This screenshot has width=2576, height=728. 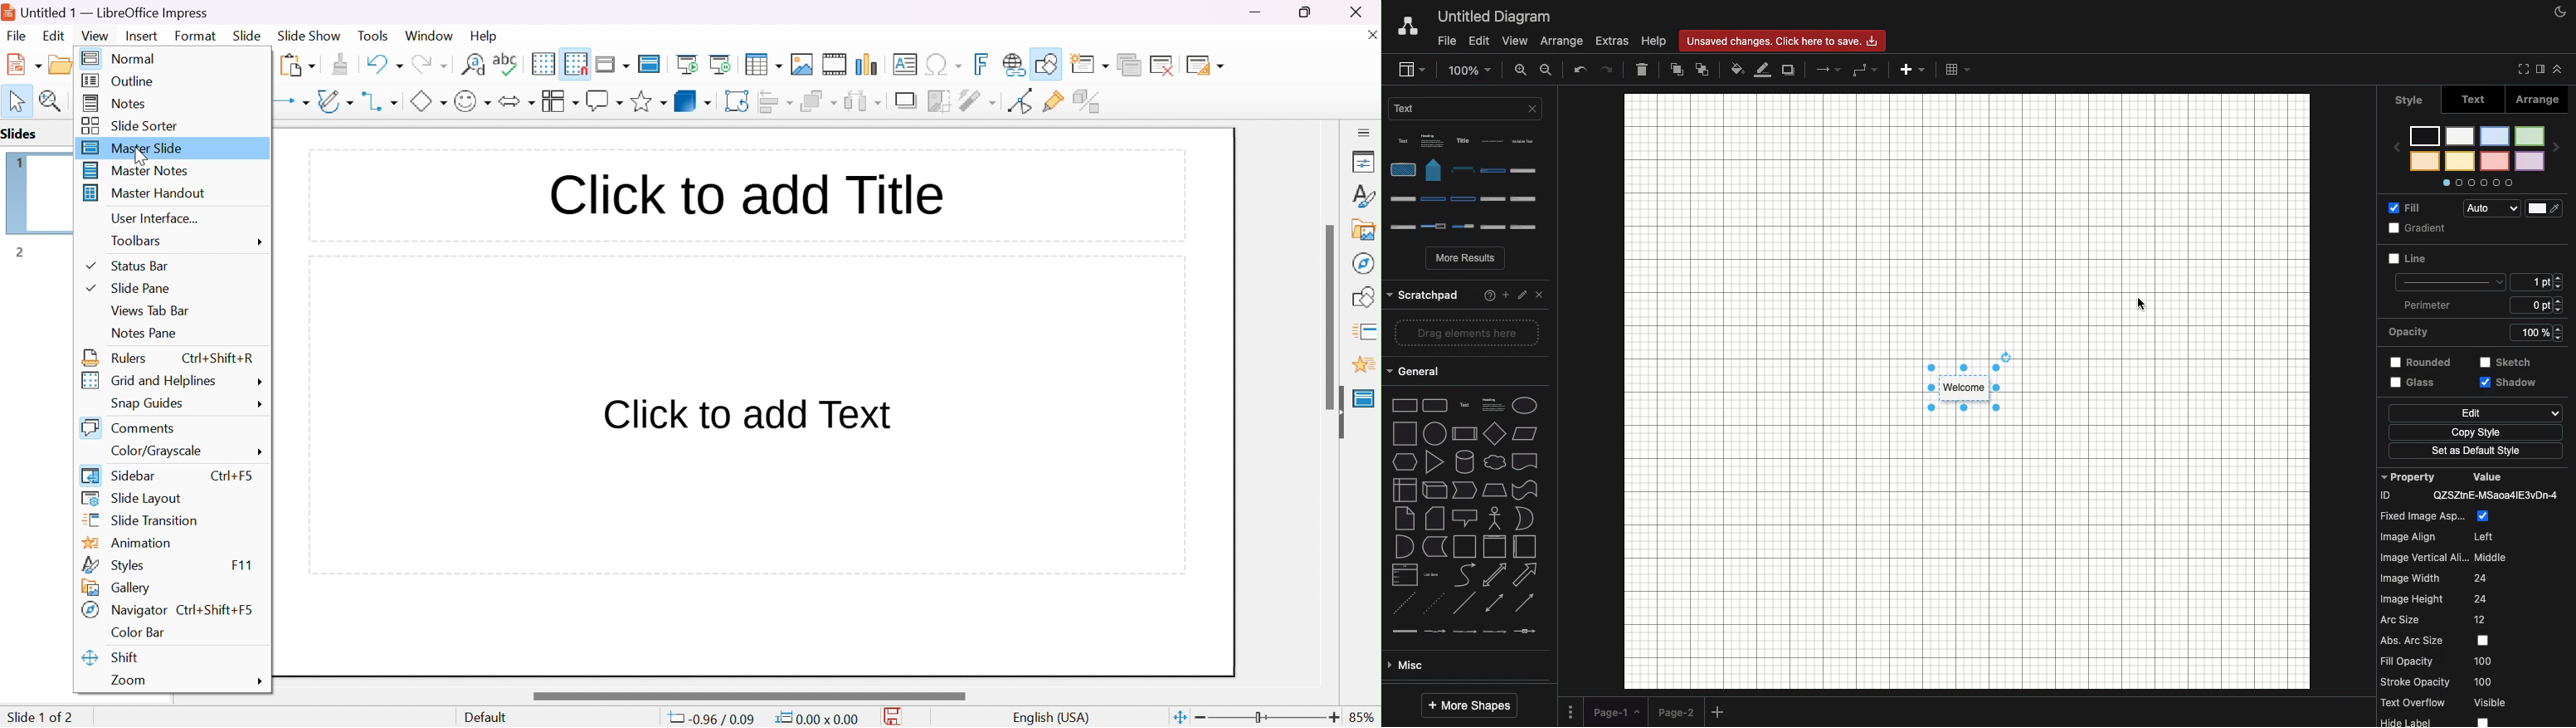 What do you see at coordinates (1365, 131) in the screenshot?
I see `sidebar settings` at bounding box center [1365, 131].